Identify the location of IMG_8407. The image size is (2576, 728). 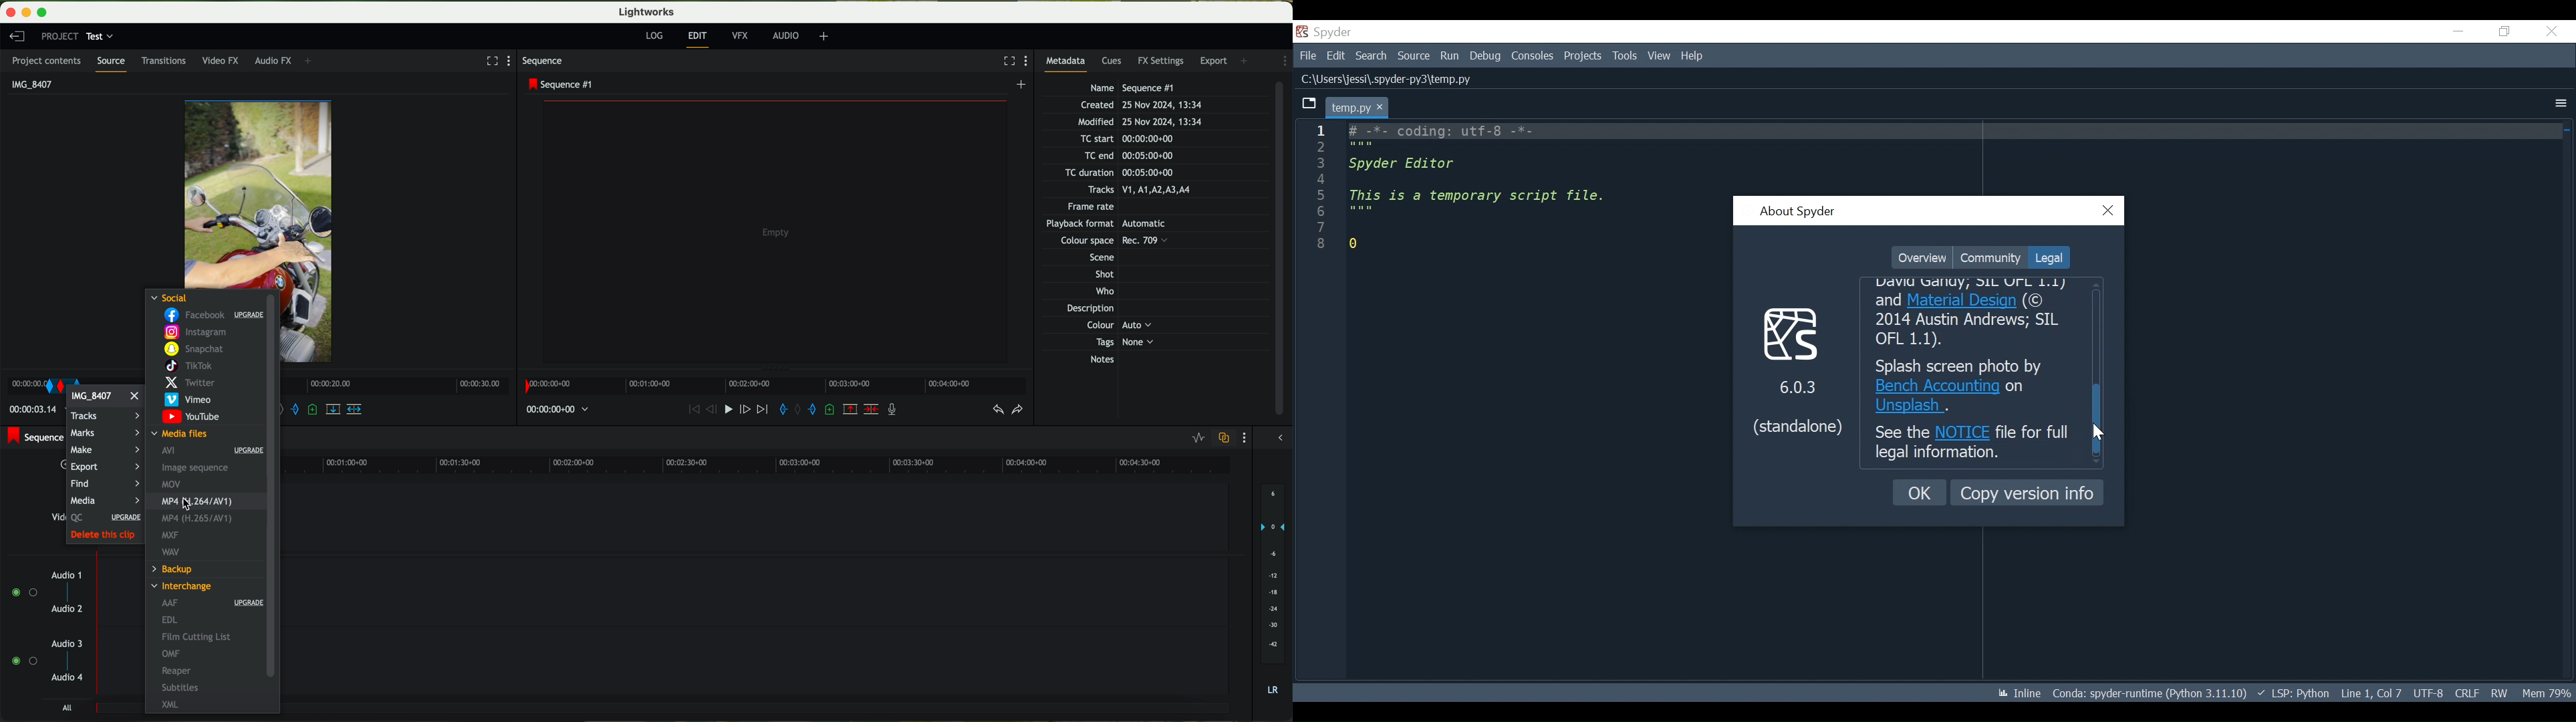
(106, 399).